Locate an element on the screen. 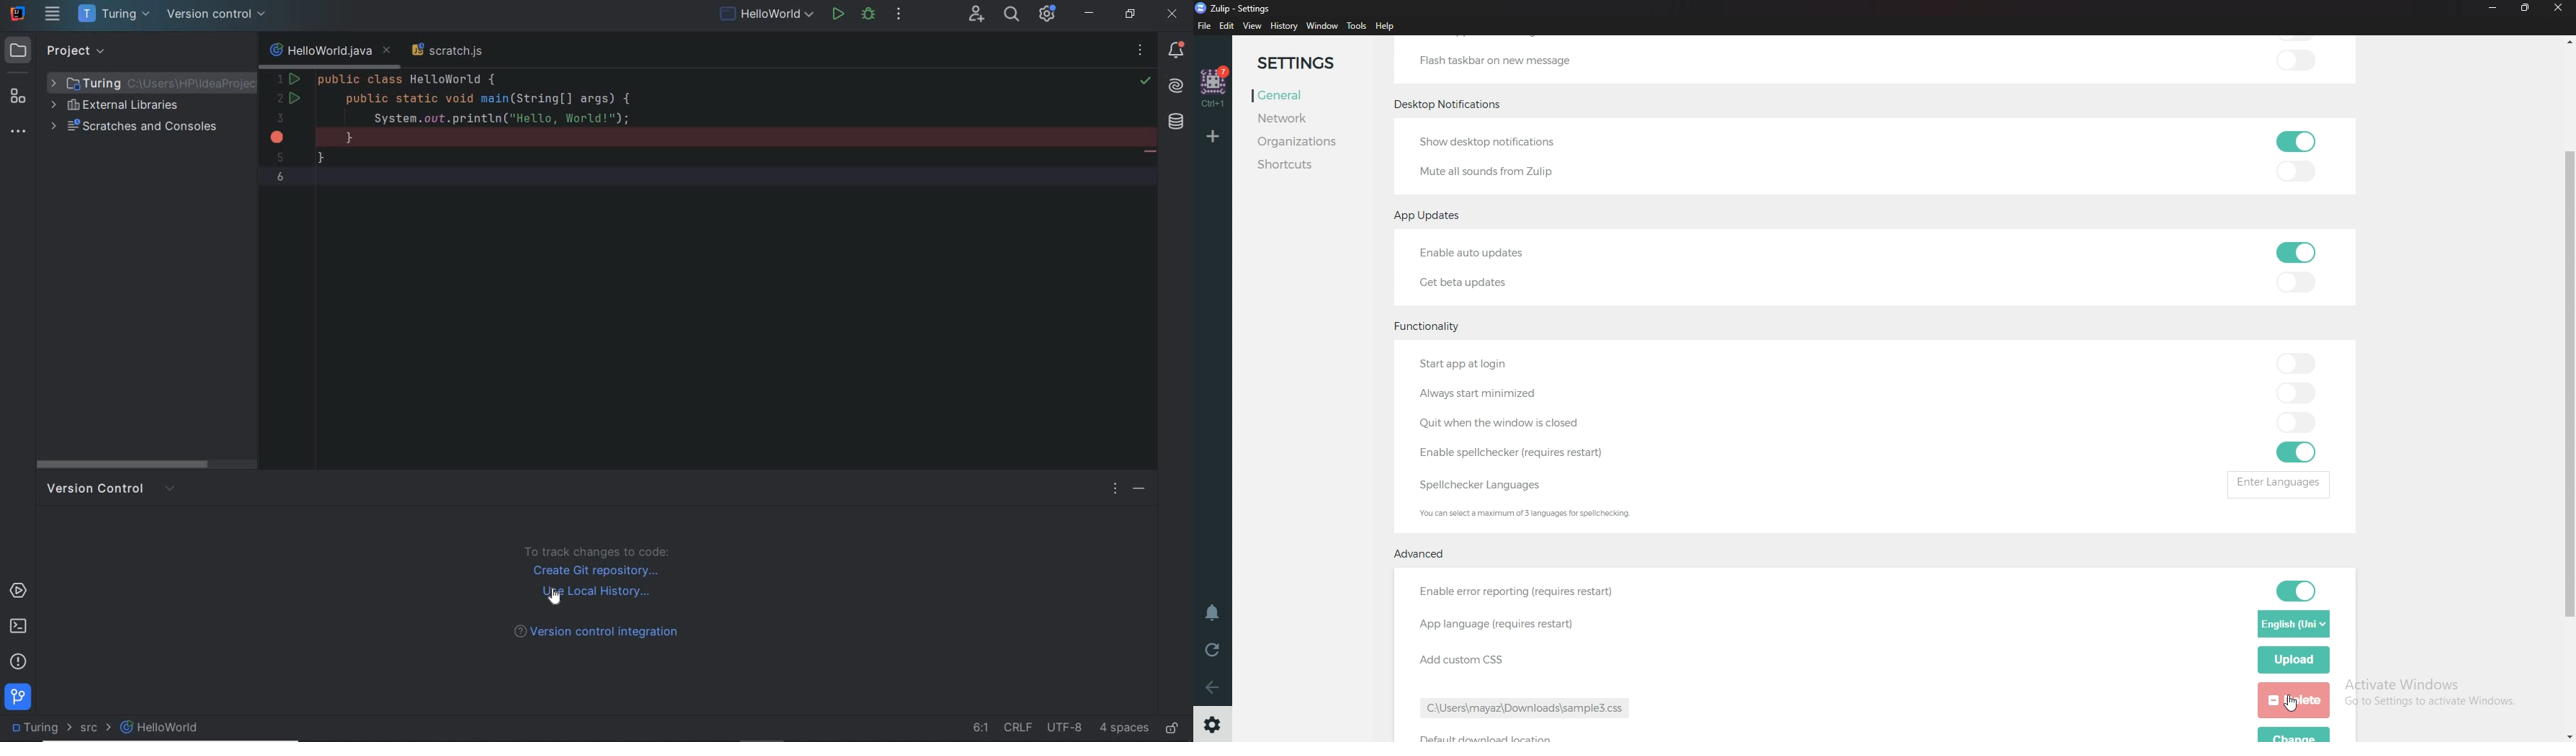 Image resolution: width=2576 pixels, height=756 pixels. AI assistant is located at coordinates (1179, 87).